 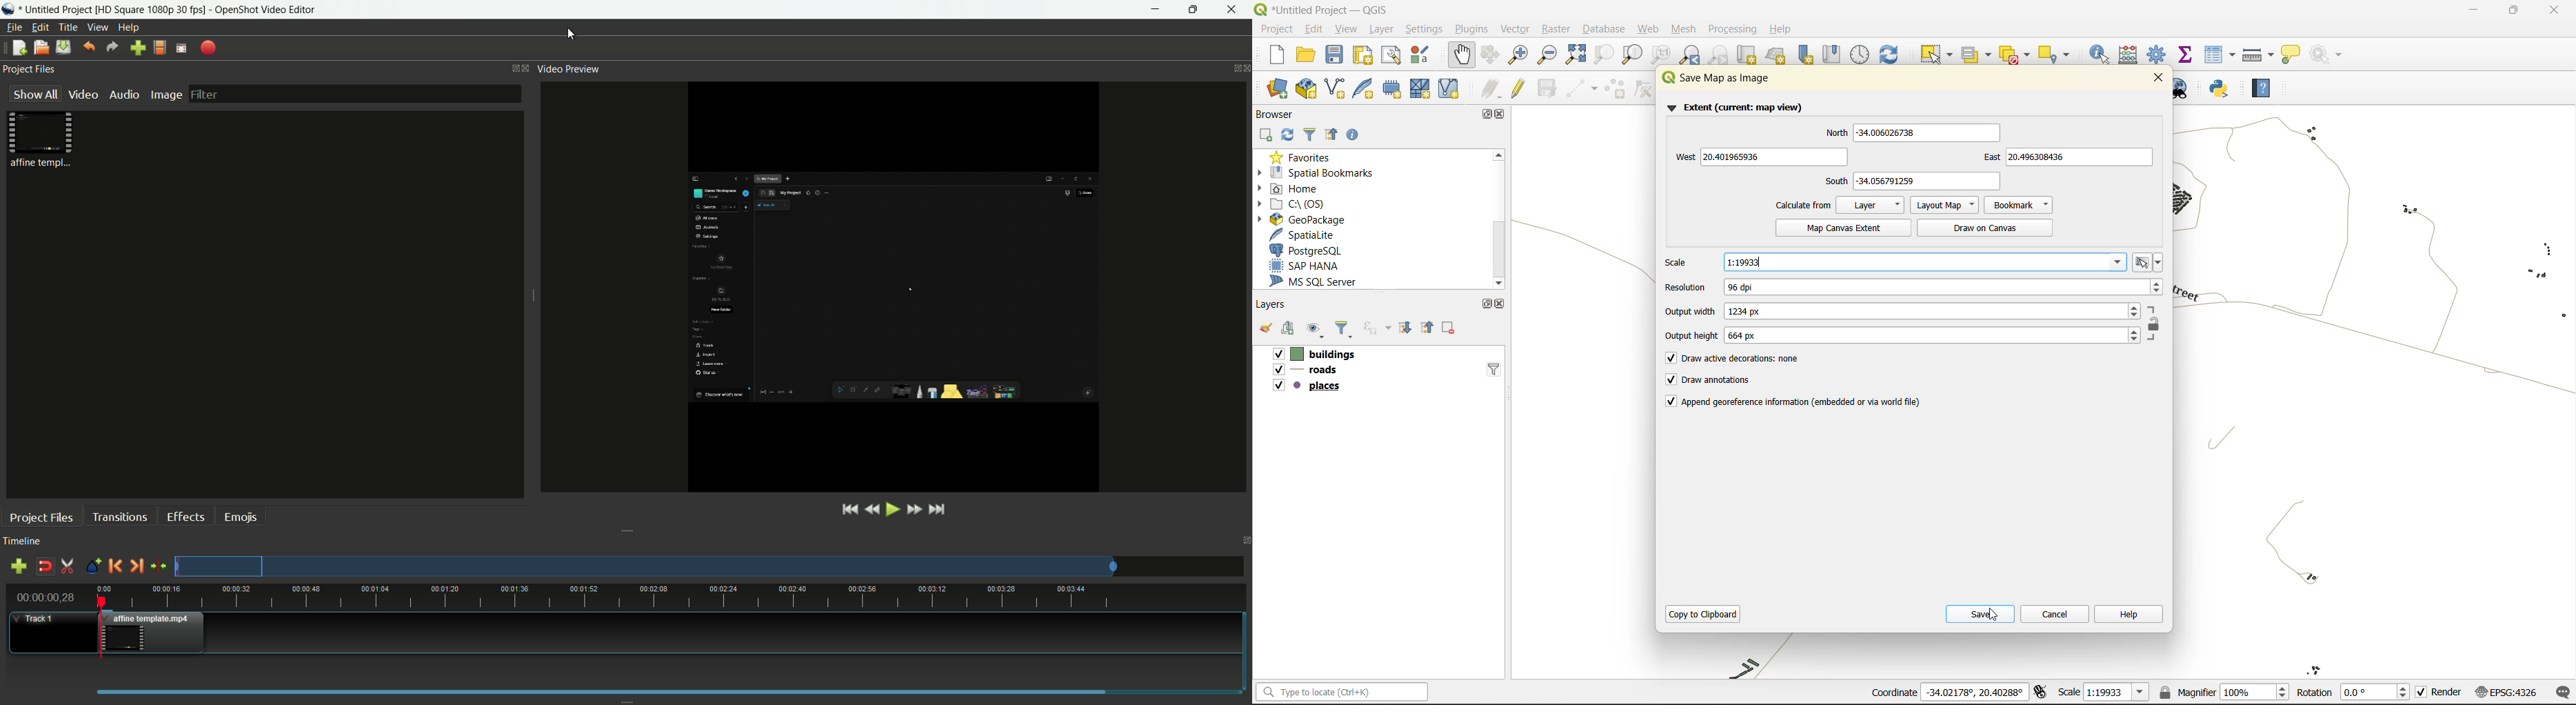 What do you see at coordinates (63, 48) in the screenshot?
I see `save file` at bounding box center [63, 48].